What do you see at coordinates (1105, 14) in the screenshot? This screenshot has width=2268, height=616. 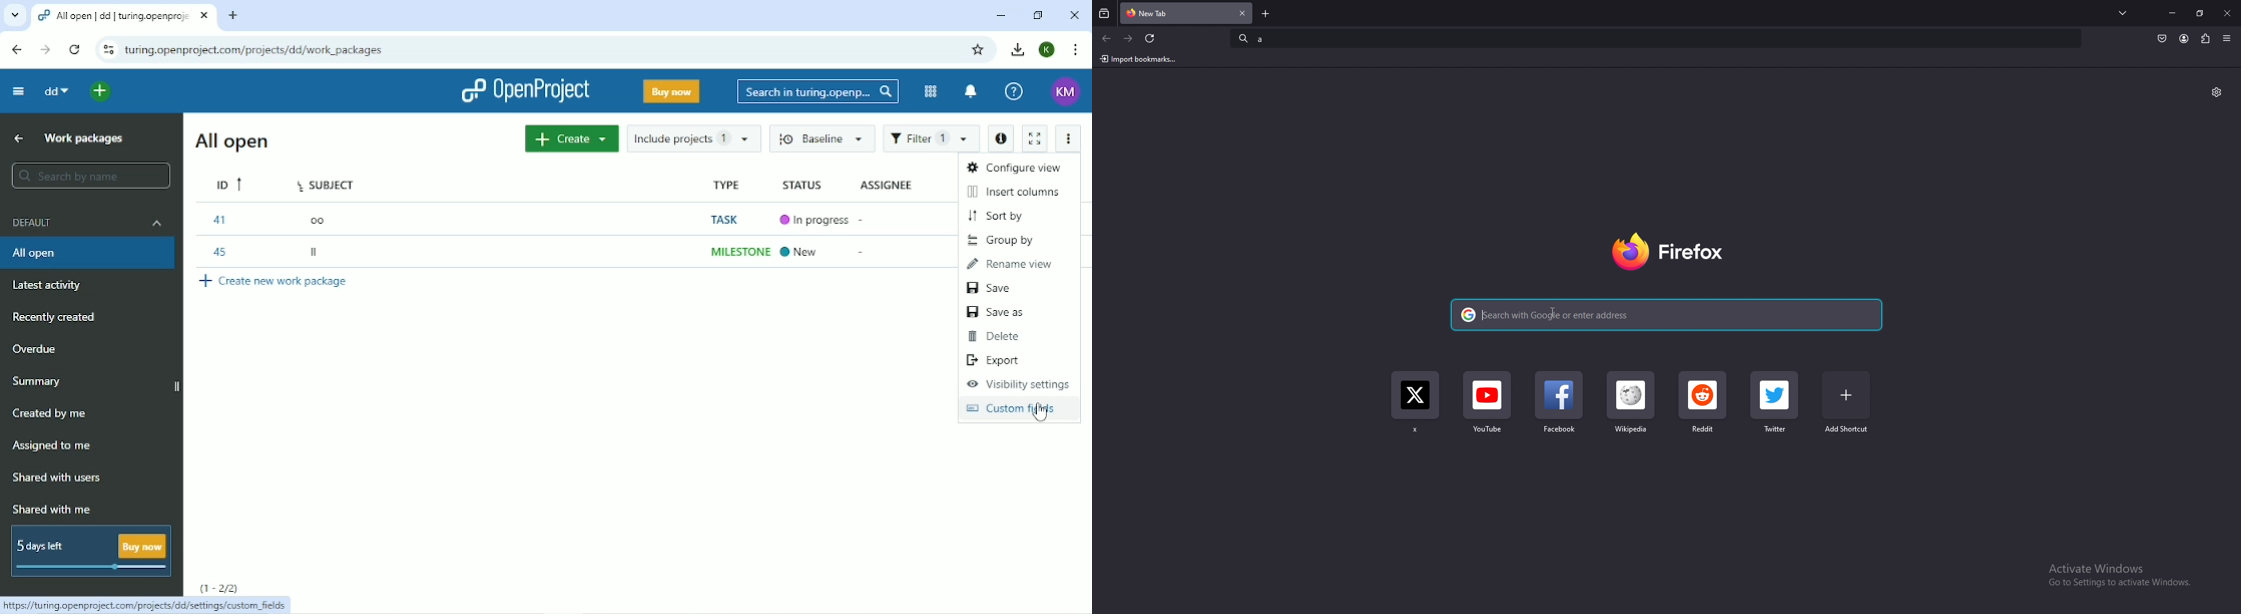 I see `recent browsing` at bounding box center [1105, 14].